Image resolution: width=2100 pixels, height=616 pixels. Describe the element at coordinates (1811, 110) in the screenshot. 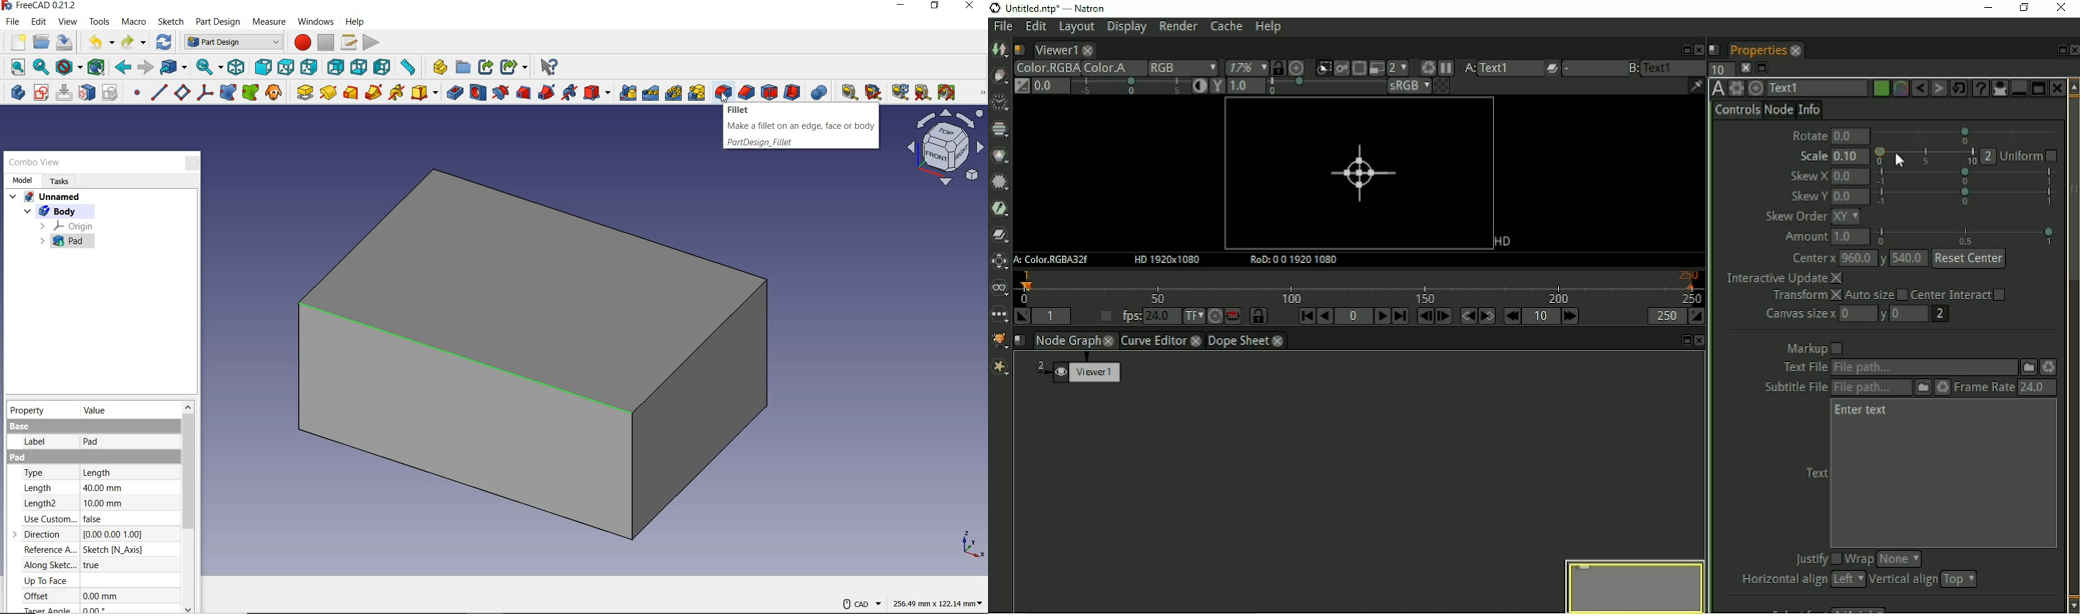

I see `Info` at that location.